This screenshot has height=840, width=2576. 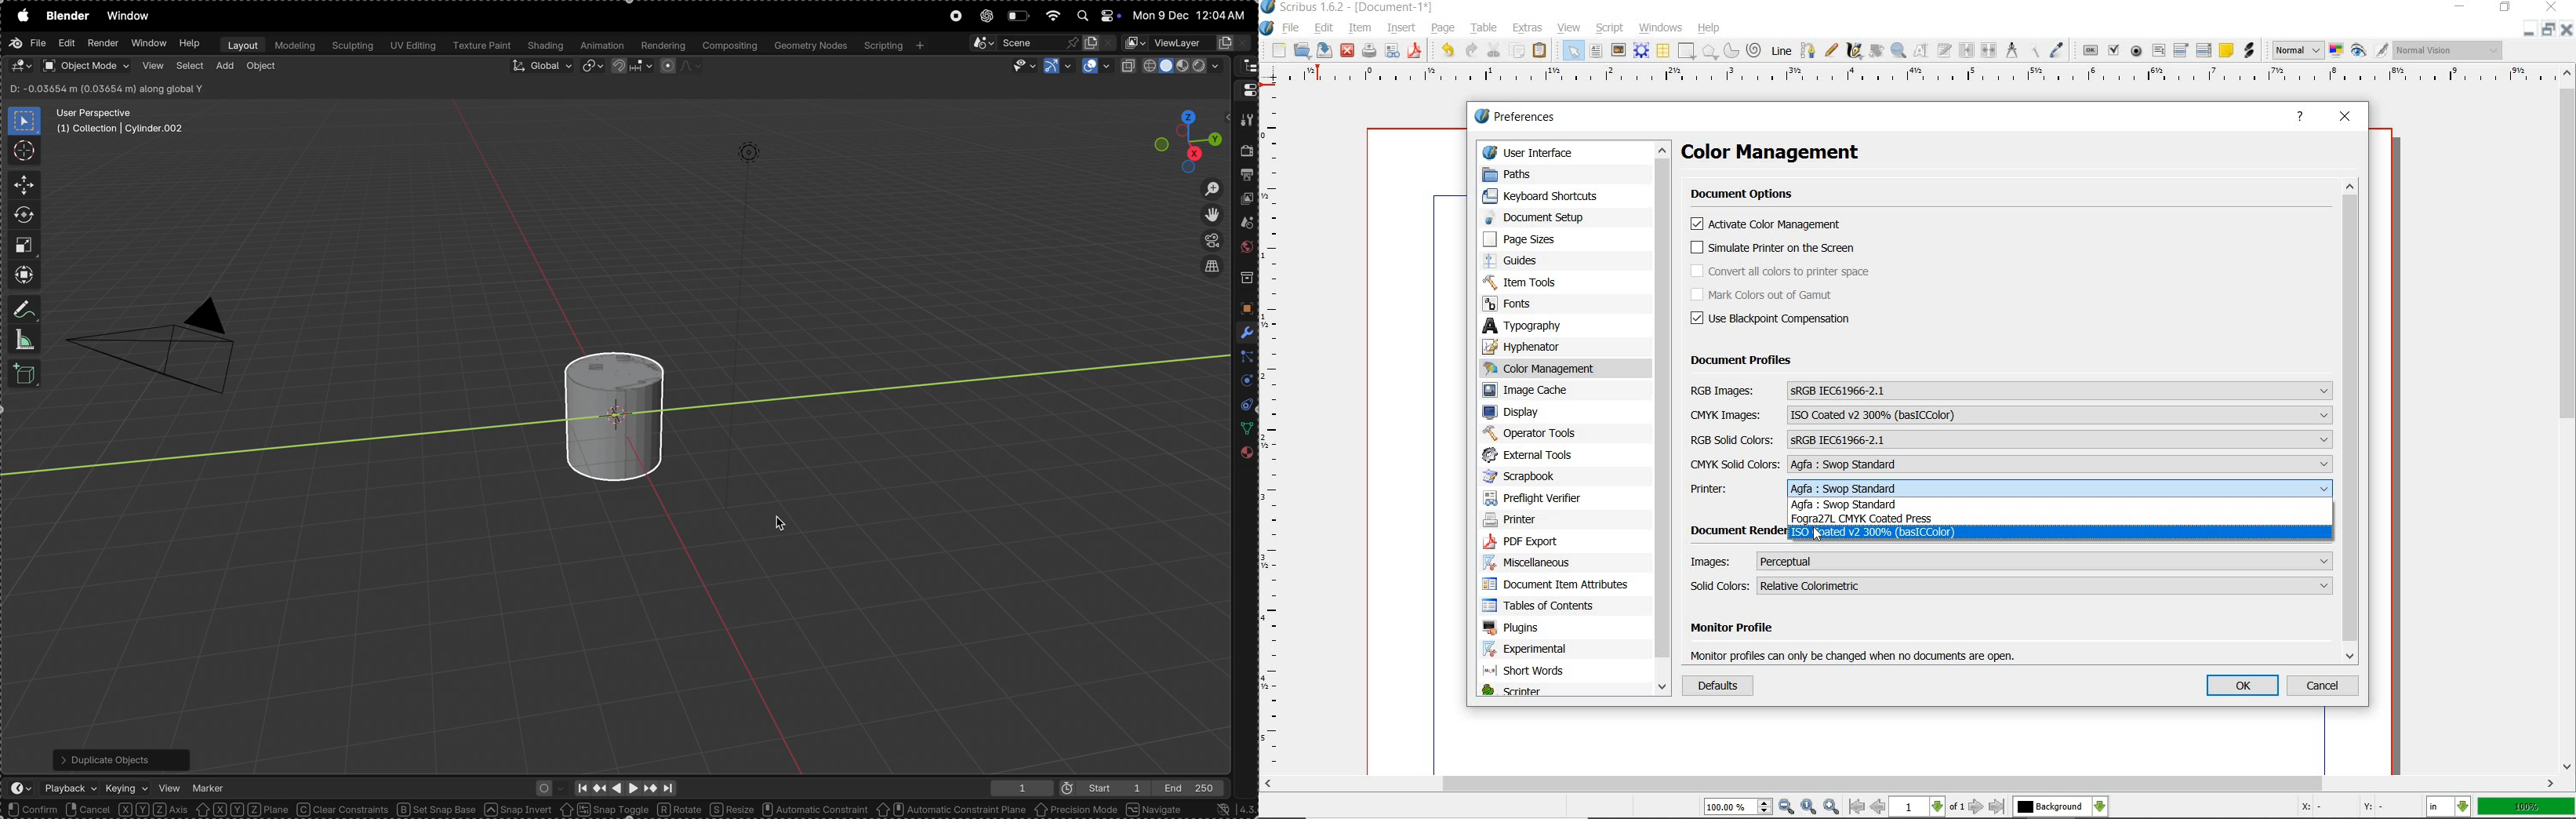 I want to click on Use Blackpoint compensation, so click(x=1776, y=319).